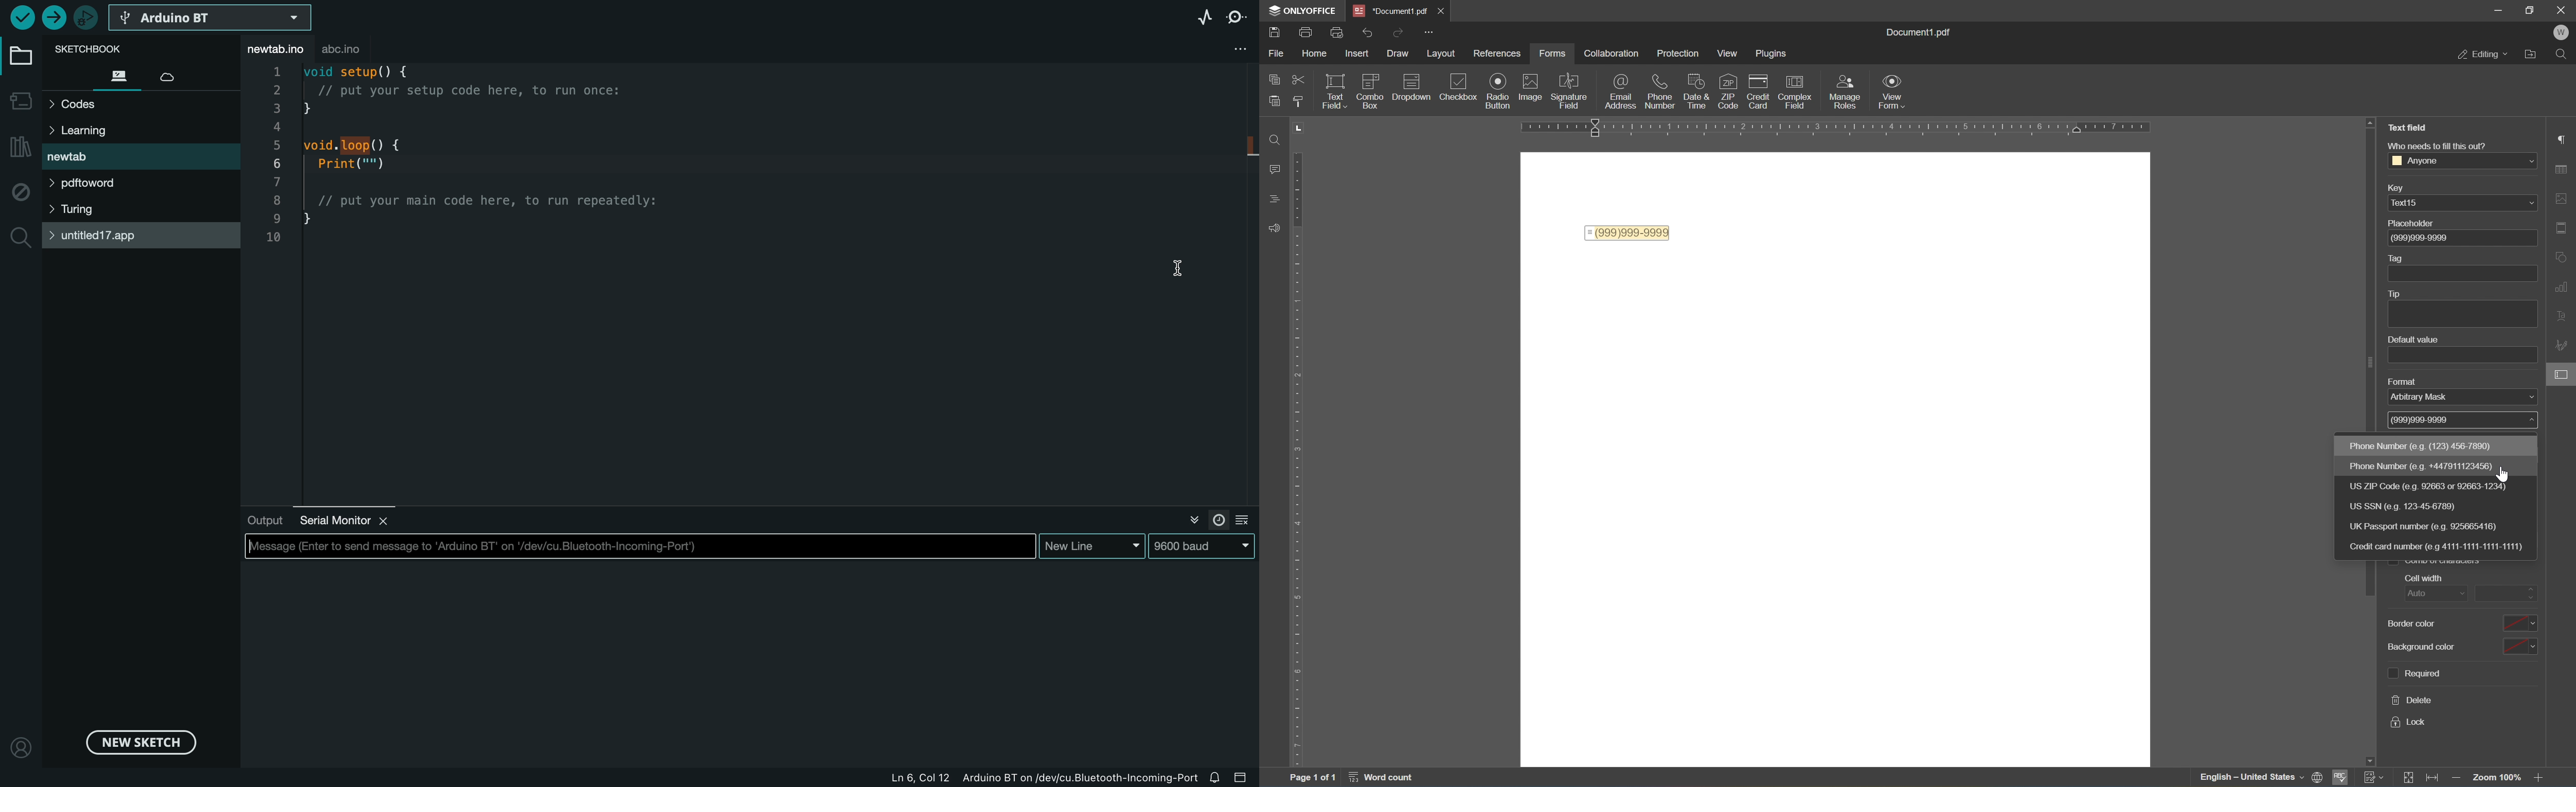  I want to click on complex field, so click(1799, 91).